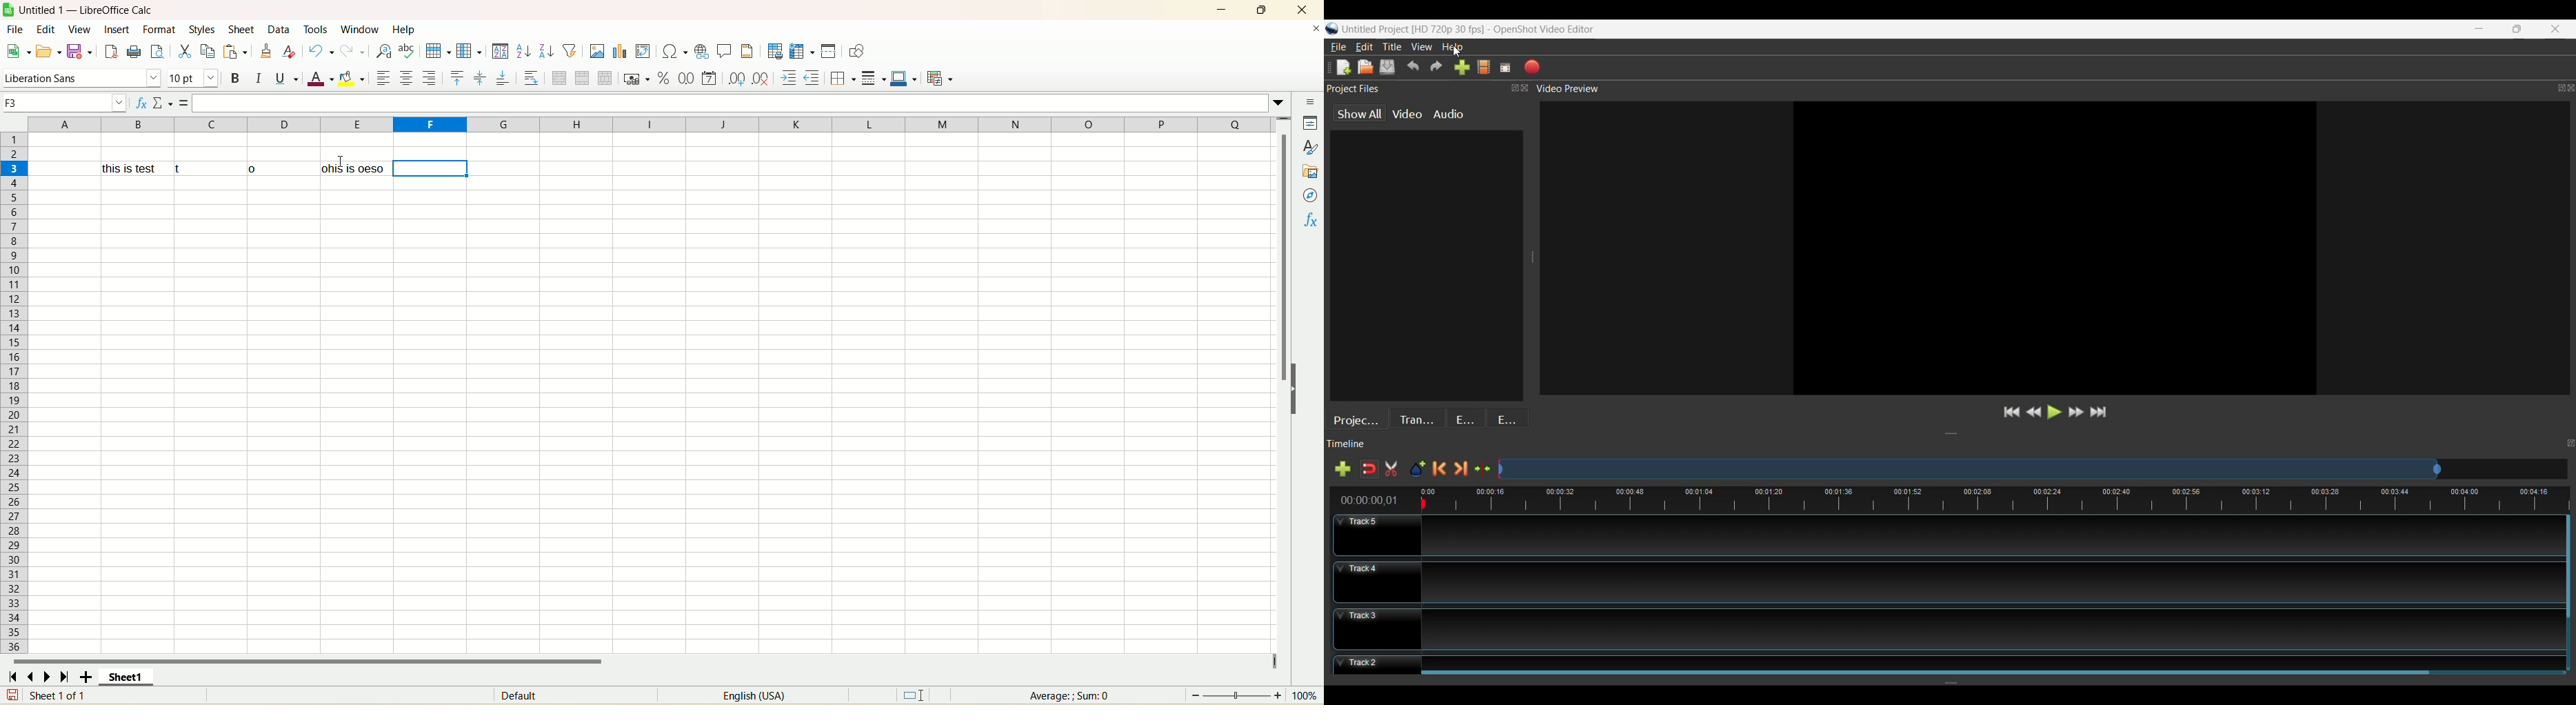 This screenshot has height=728, width=2576. I want to click on border, so click(843, 78).